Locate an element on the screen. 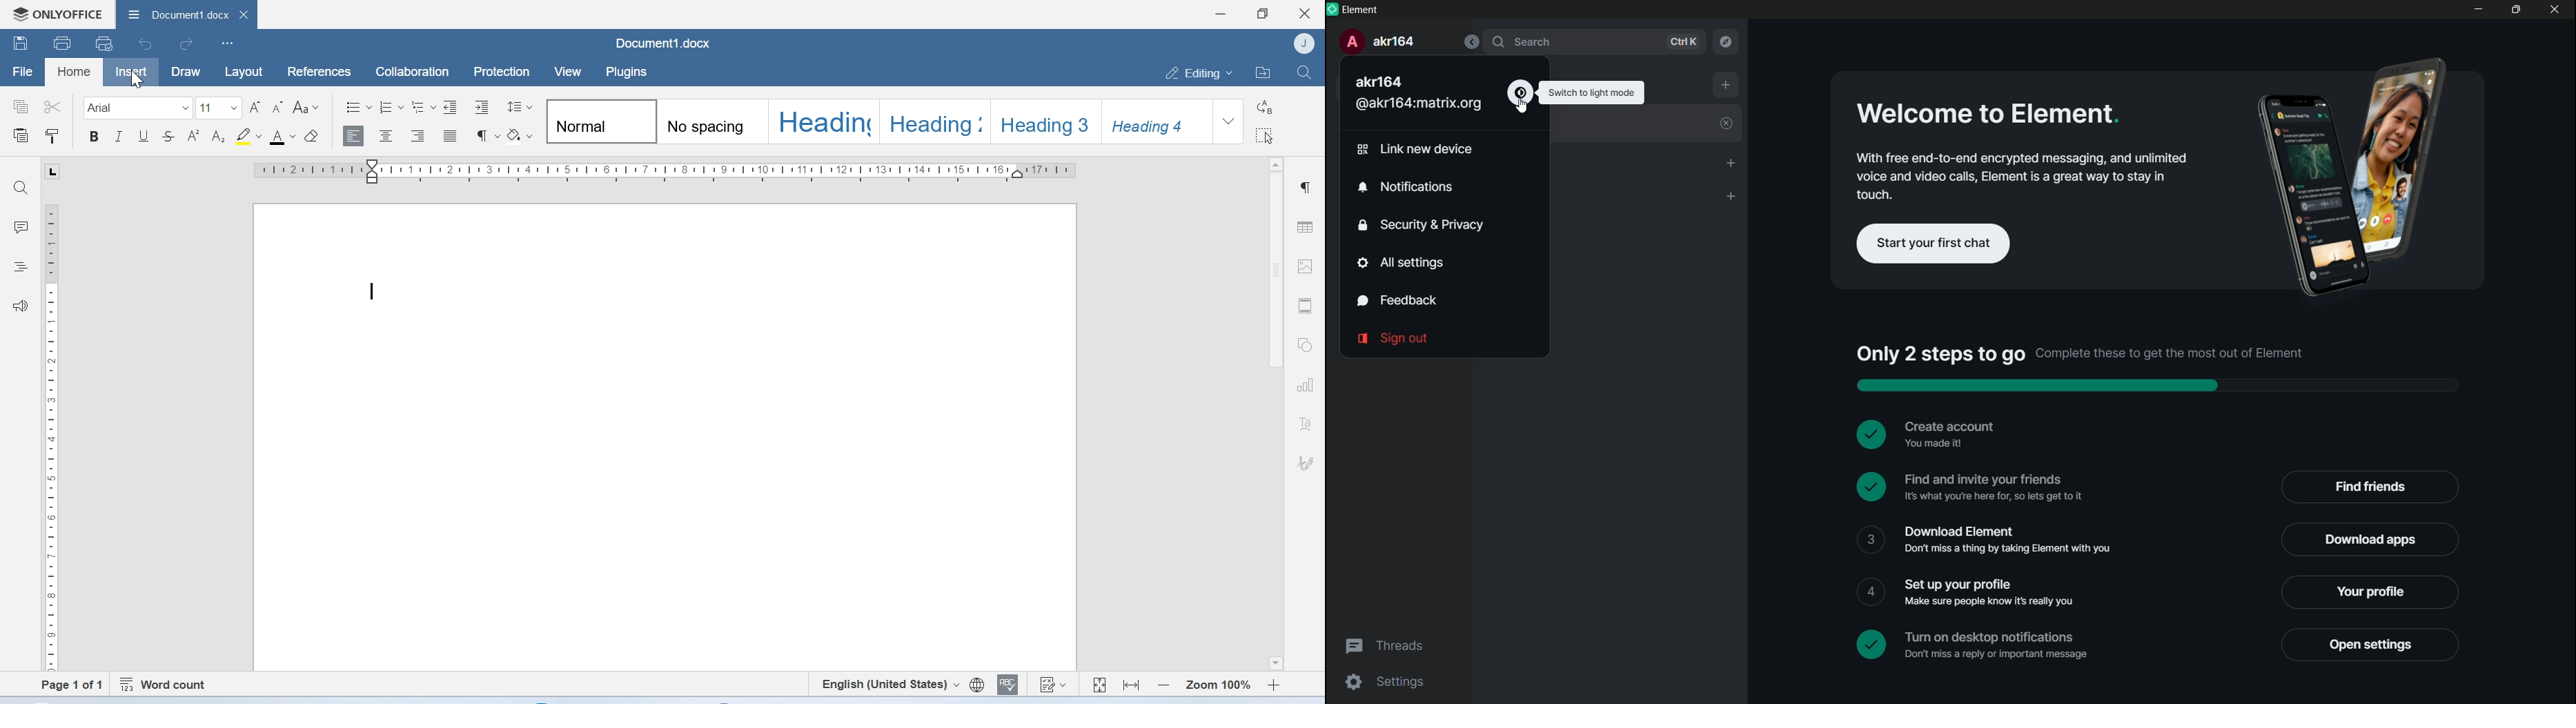 The width and height of the screenshot is (2576, 728). Decrease indent is located at coordinates (451, 106).